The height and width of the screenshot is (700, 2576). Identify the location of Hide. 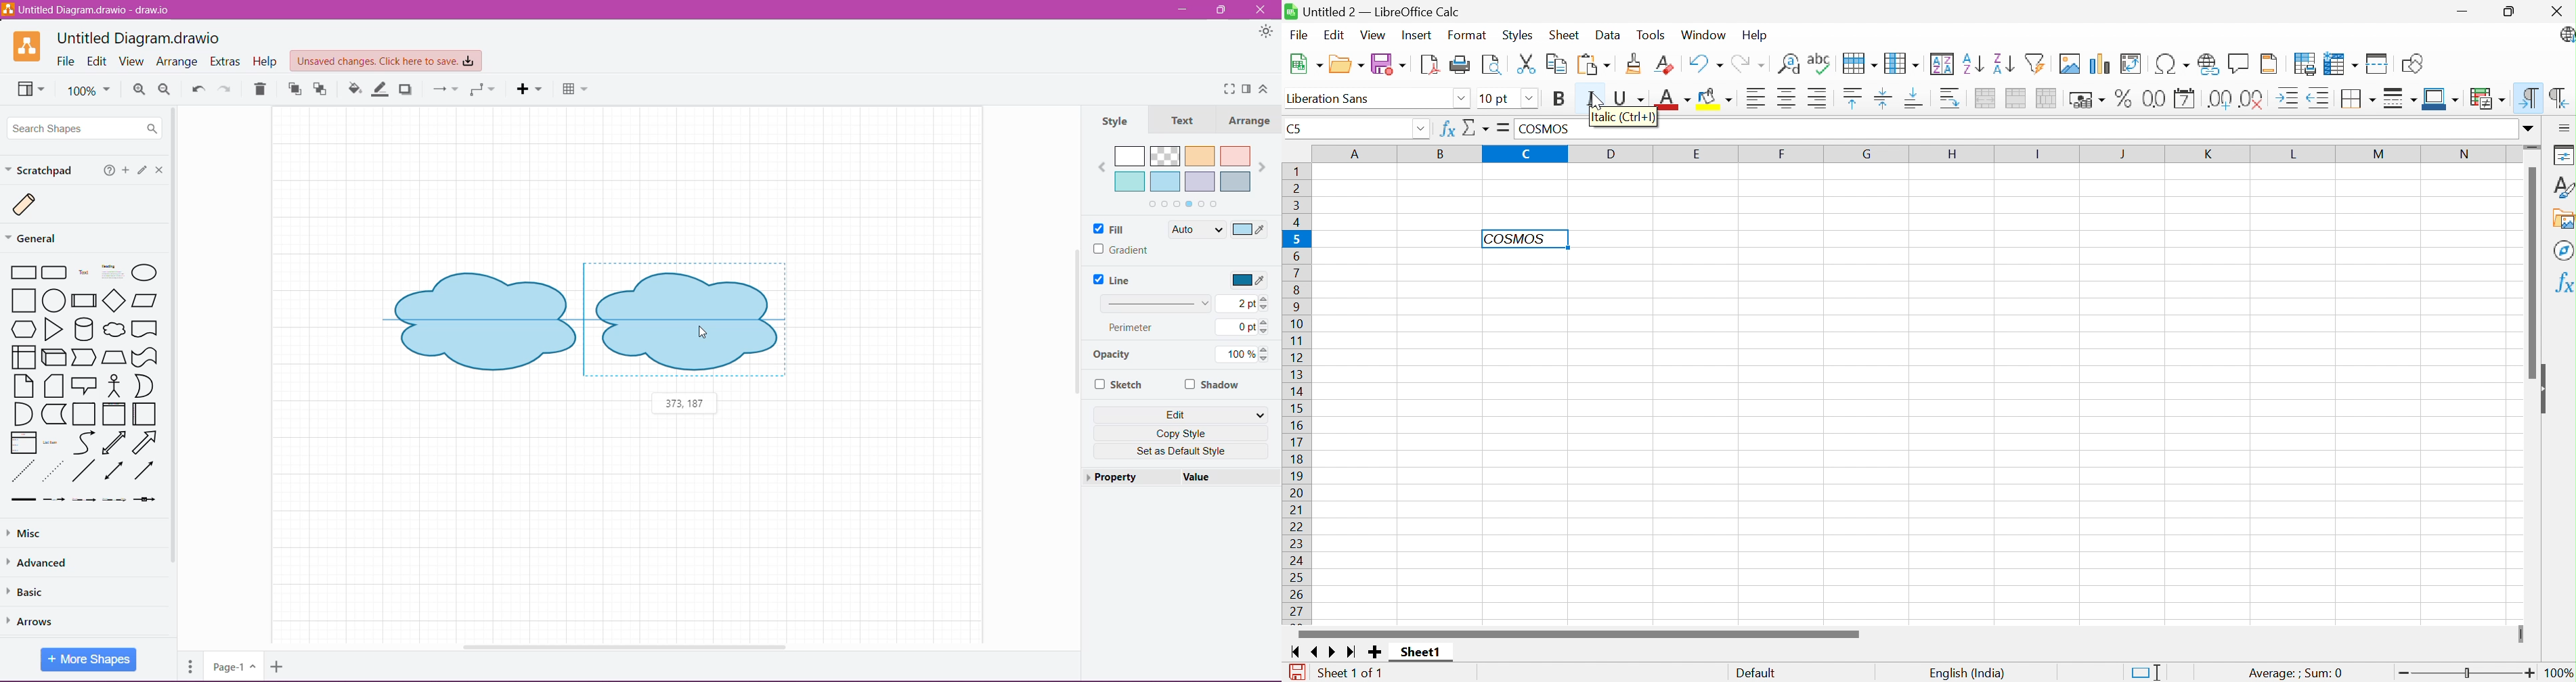
(2546, 390).